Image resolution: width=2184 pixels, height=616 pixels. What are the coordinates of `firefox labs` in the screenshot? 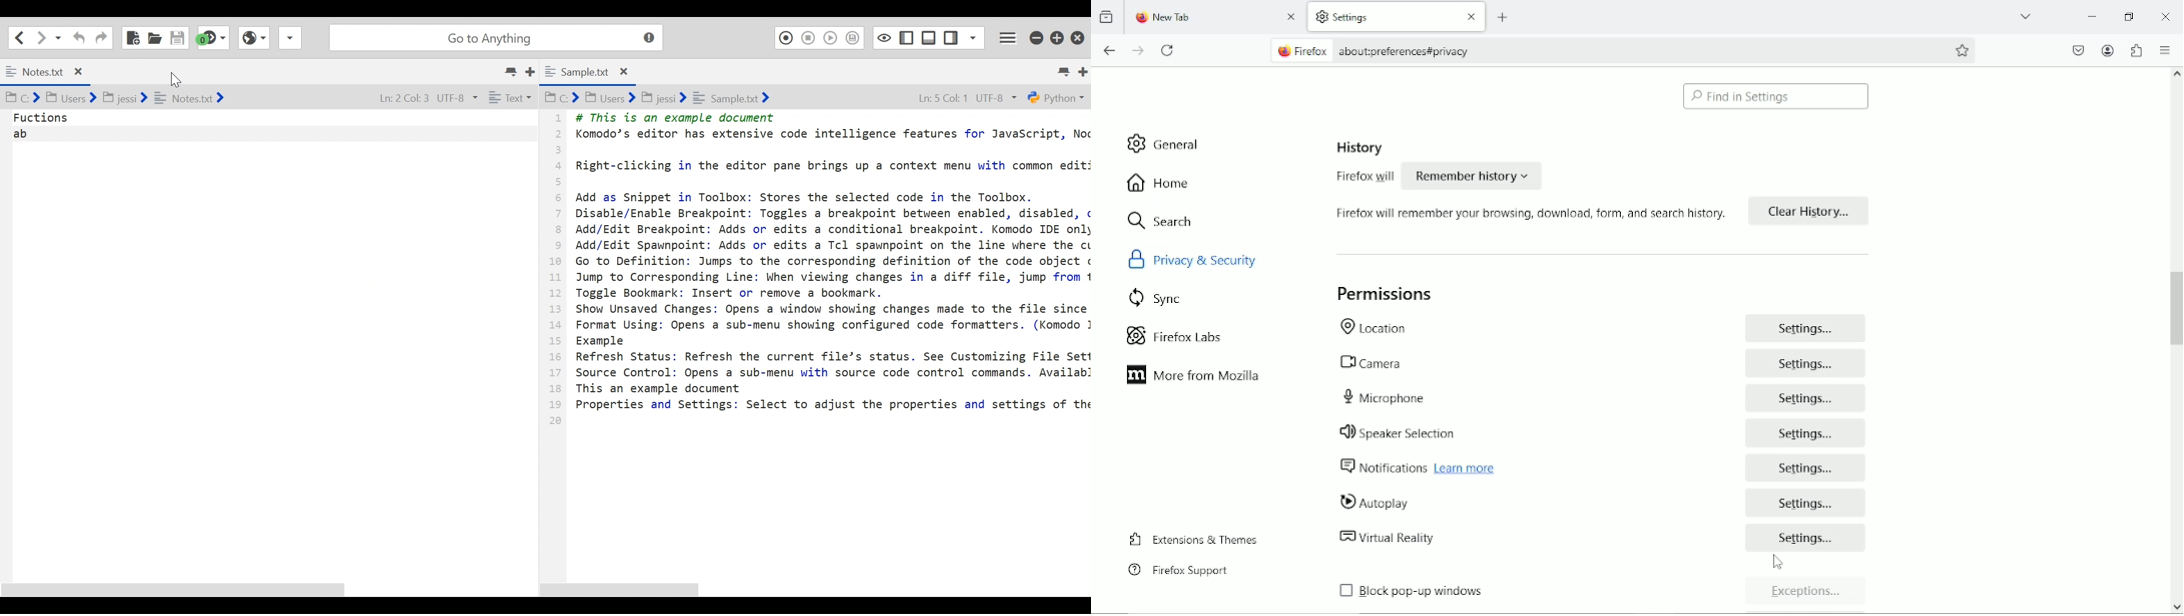 It's located at (1175, 334).